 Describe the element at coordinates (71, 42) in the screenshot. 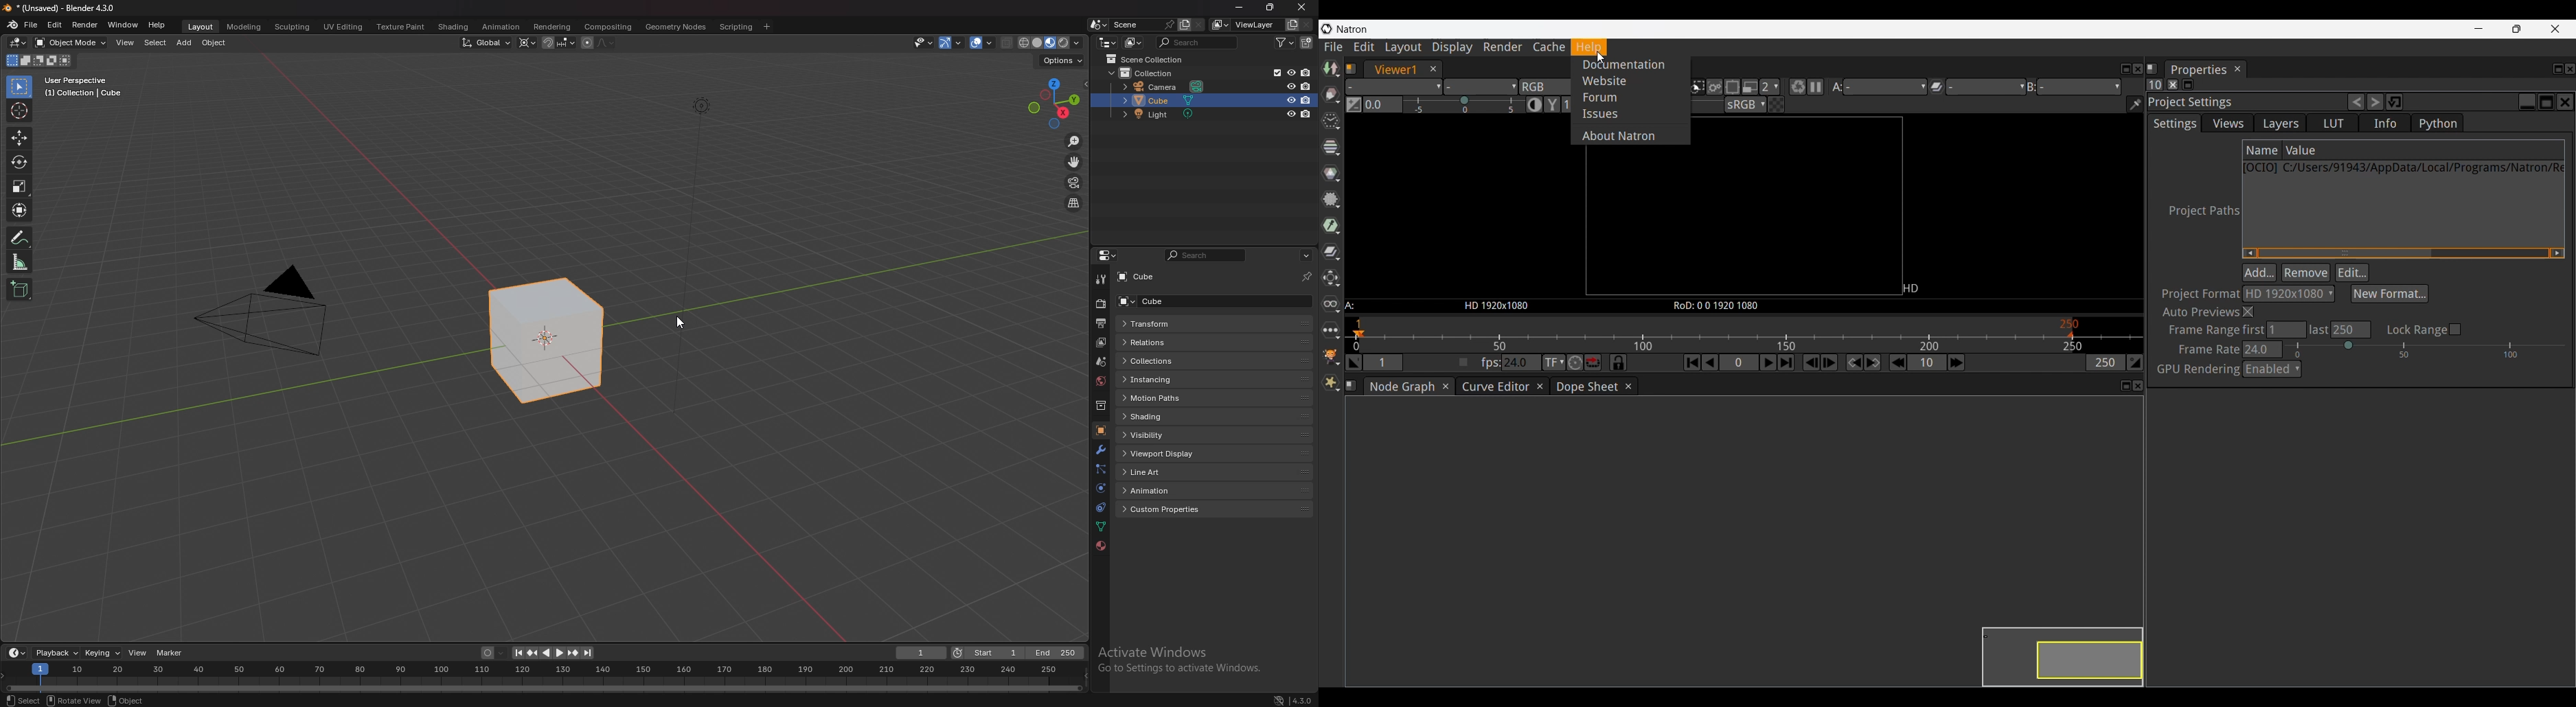

I see `object mode` at that location.